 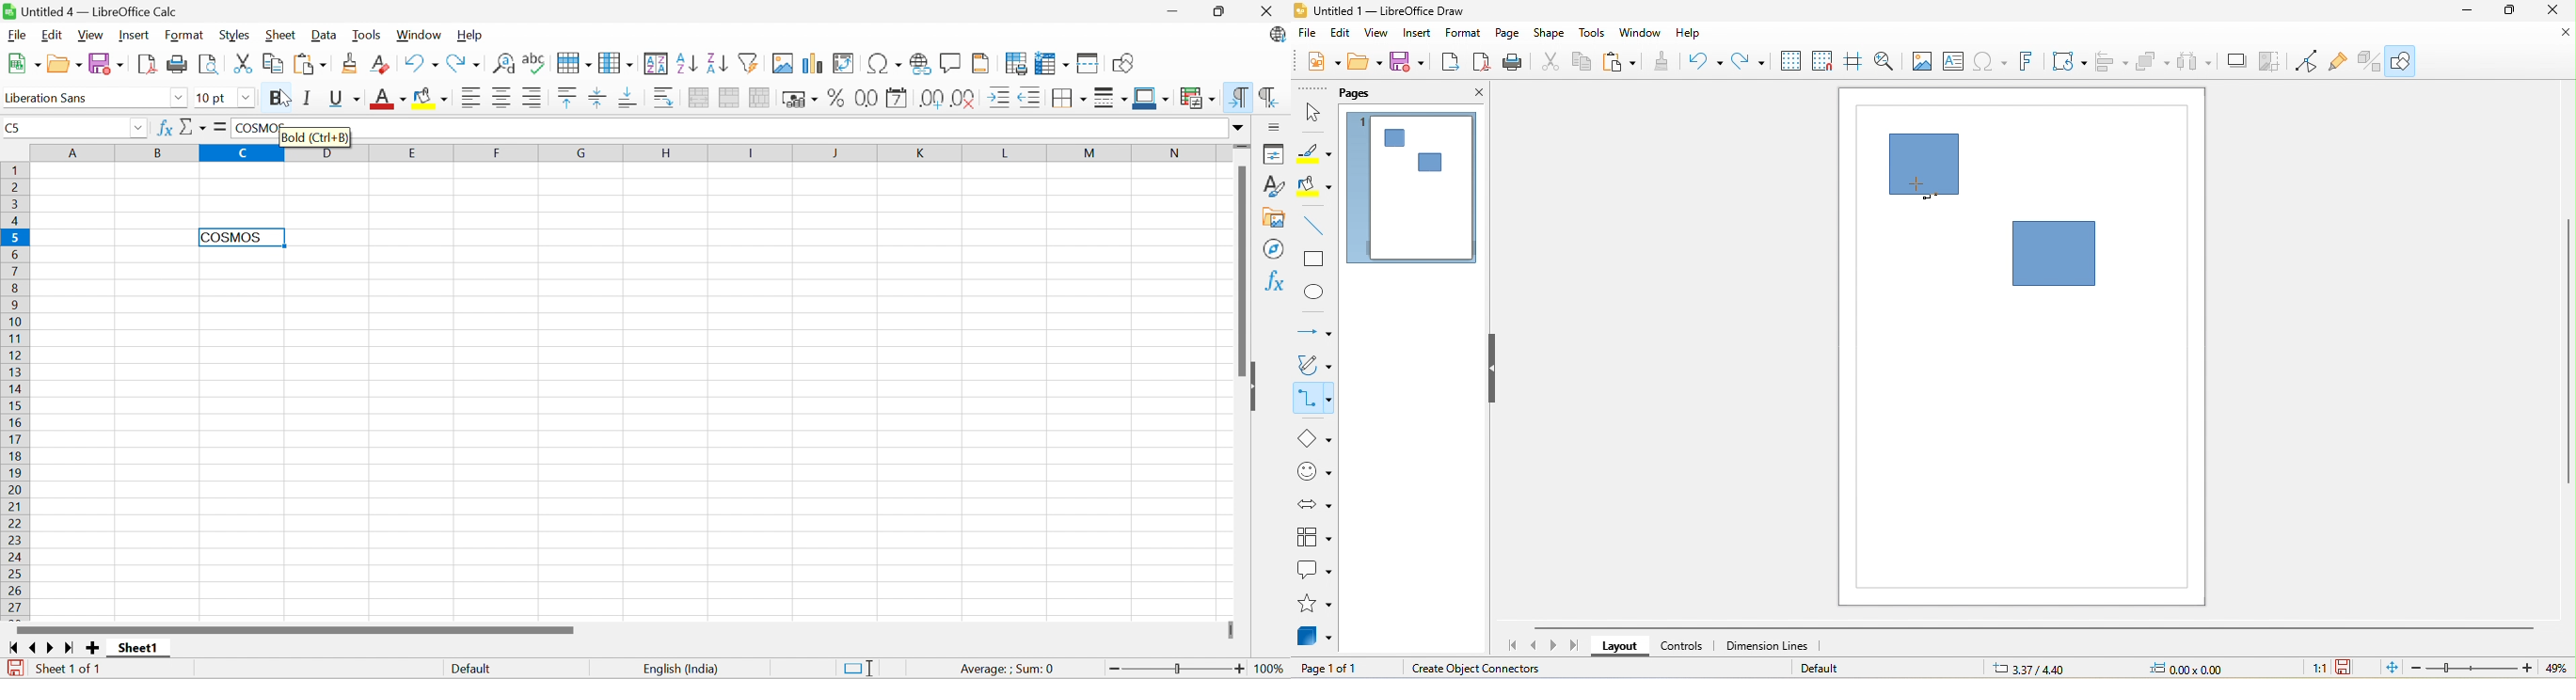 What do you see at coordinates (1708, 63) in the screenshot?
I see `undo` at bounding box center [1708, 63].